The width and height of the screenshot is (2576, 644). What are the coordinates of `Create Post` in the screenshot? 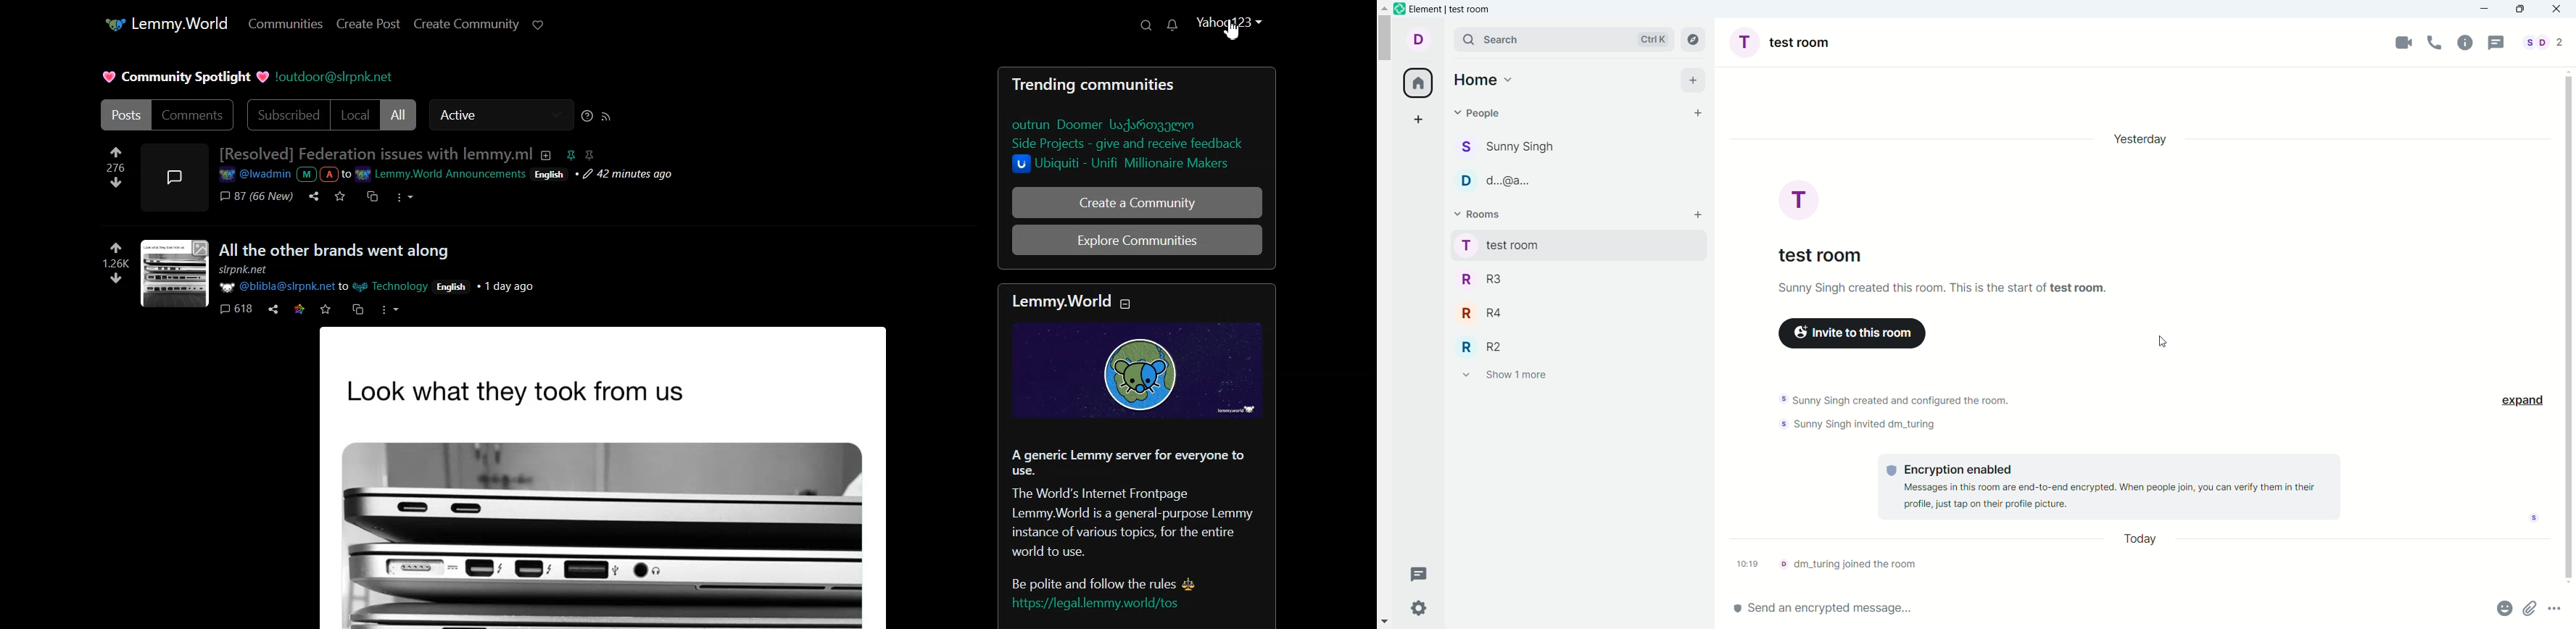 It's located at (368, 25).